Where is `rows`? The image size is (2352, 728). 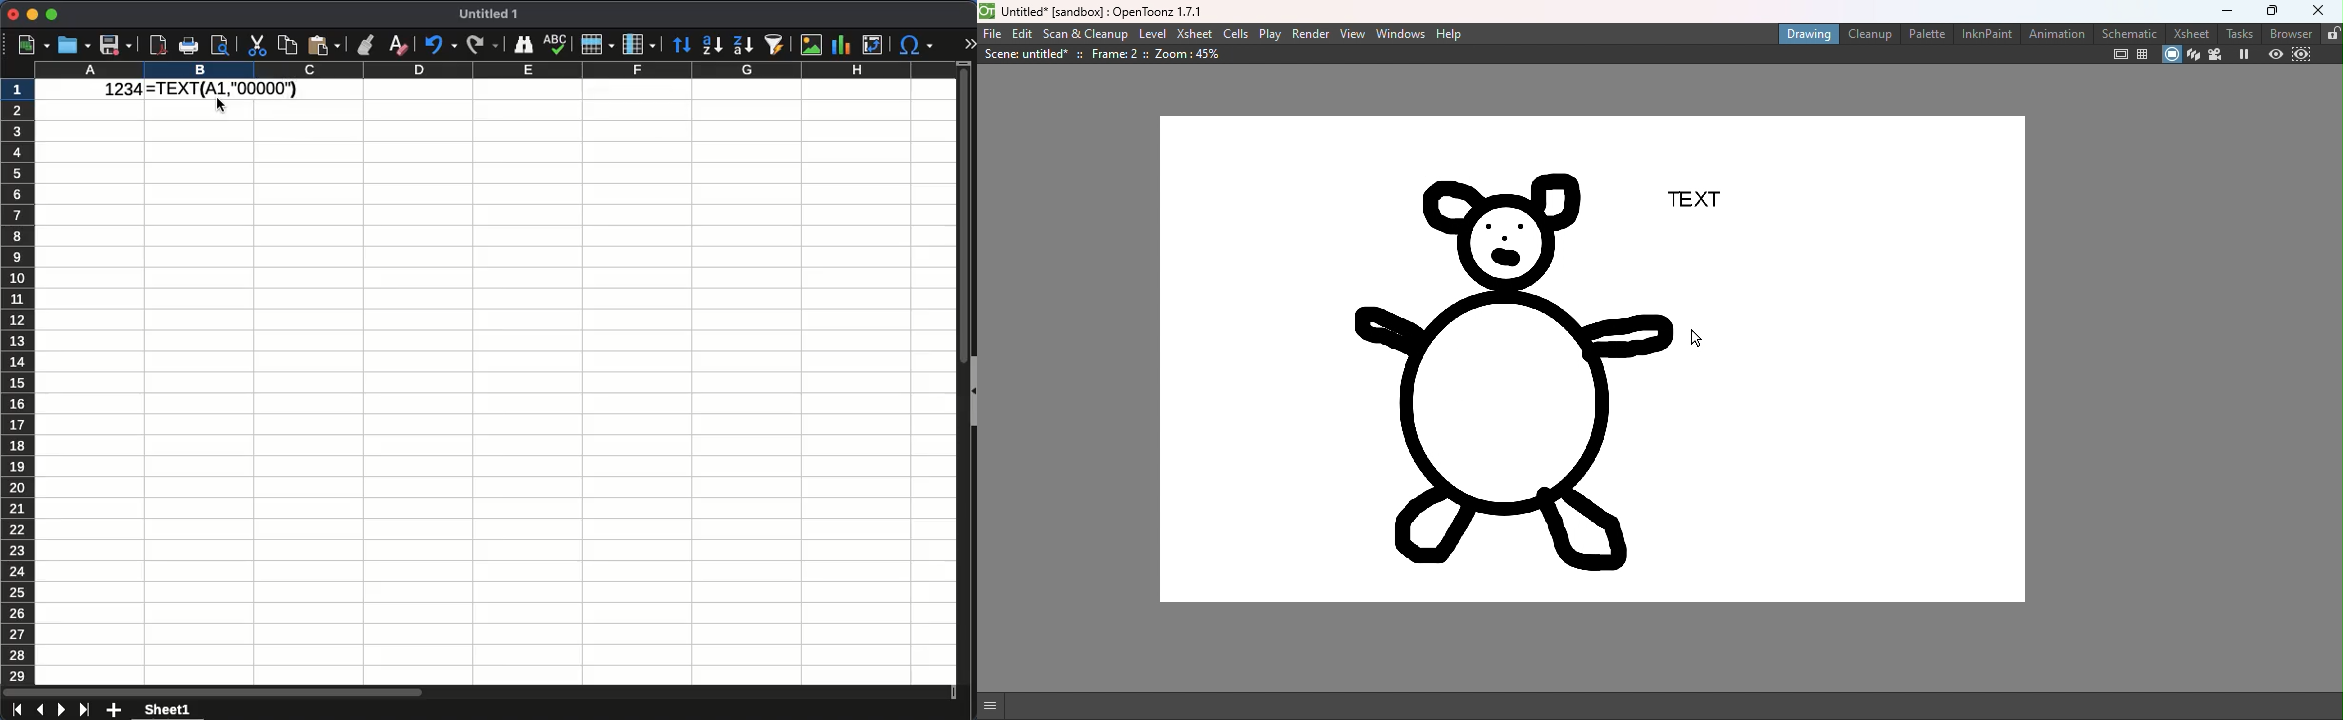
rows is located at coordinates (20, 381).